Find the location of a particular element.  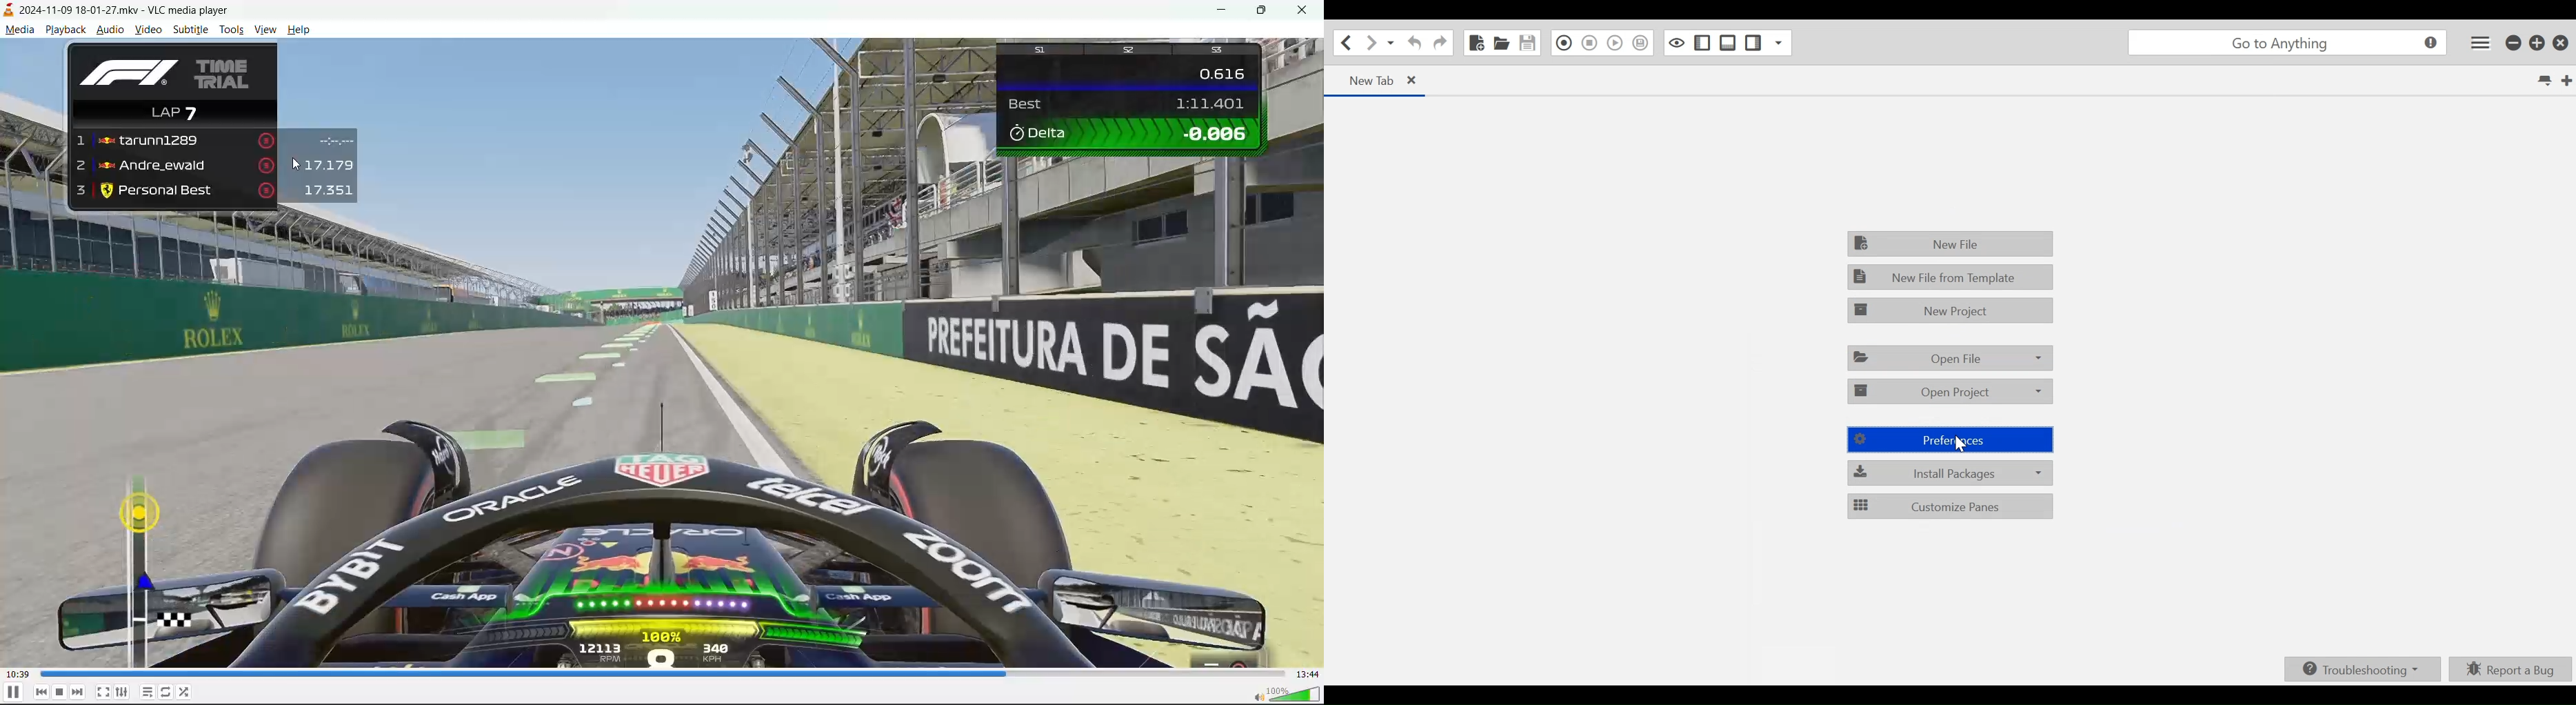

Preferences is located at coordinates (1955, 439).